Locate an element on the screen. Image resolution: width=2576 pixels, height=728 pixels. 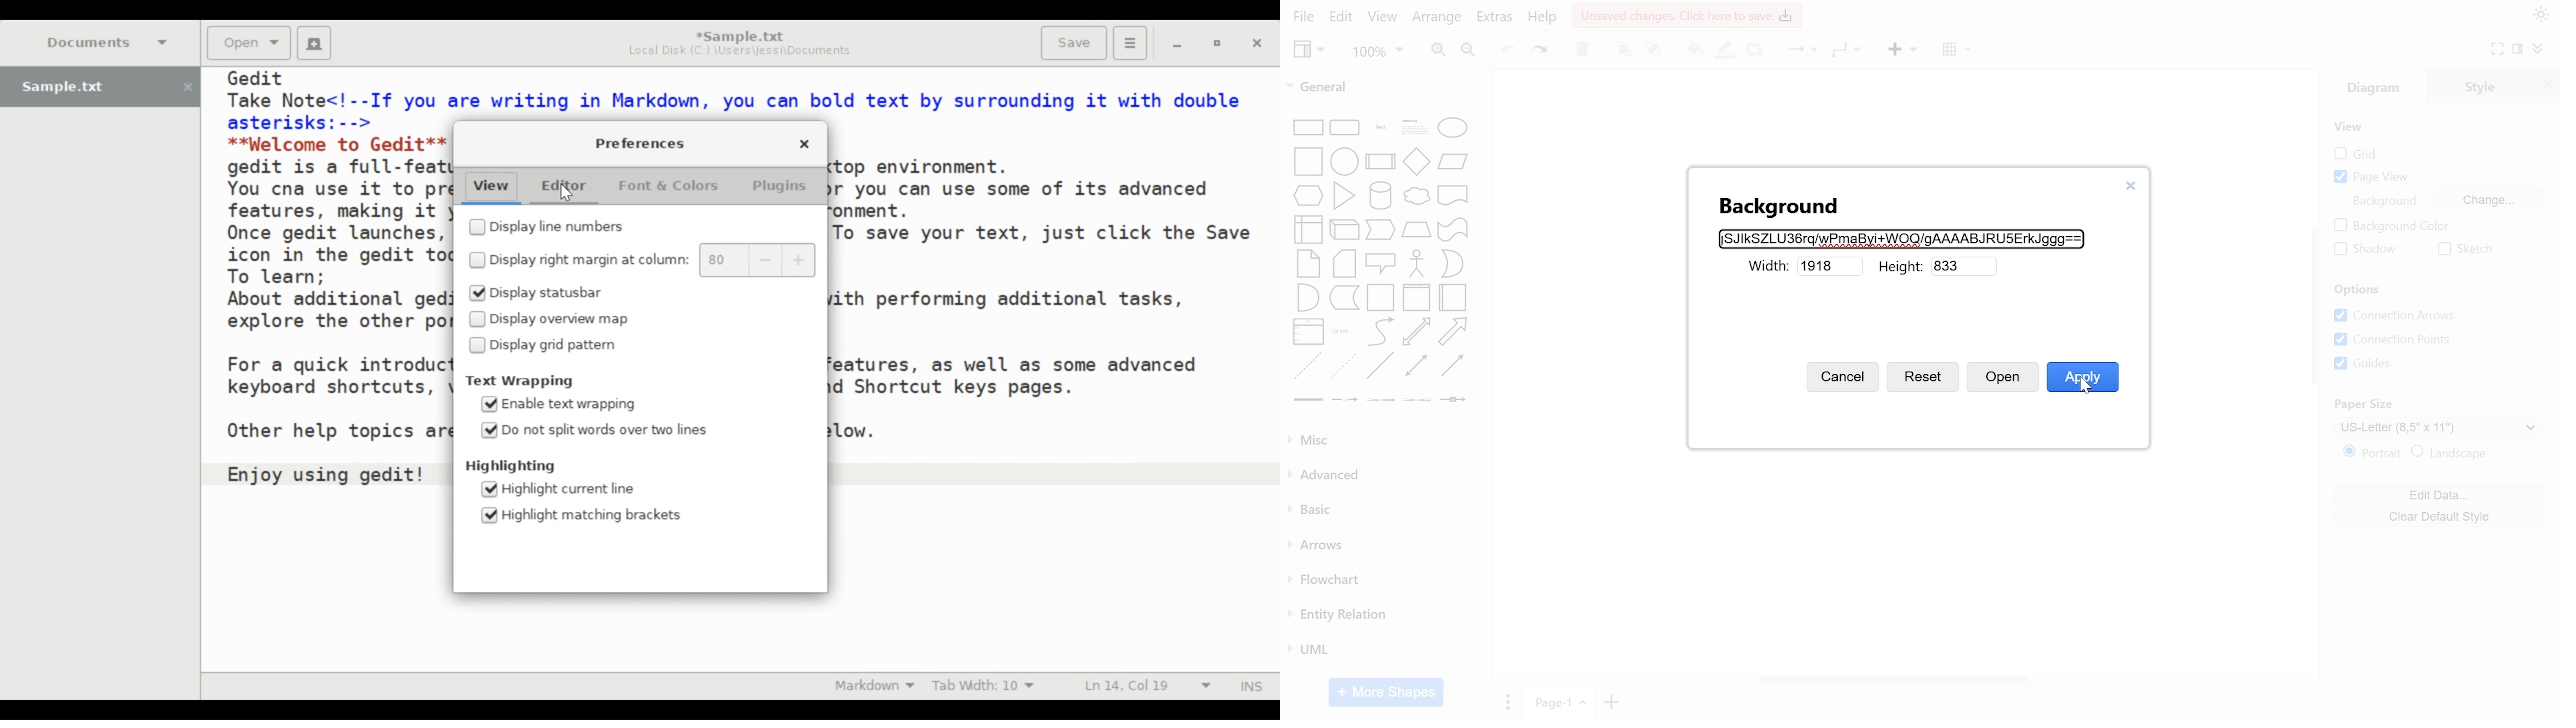
(un)select Do not split words over two lines is located at coordinates (597, 430).